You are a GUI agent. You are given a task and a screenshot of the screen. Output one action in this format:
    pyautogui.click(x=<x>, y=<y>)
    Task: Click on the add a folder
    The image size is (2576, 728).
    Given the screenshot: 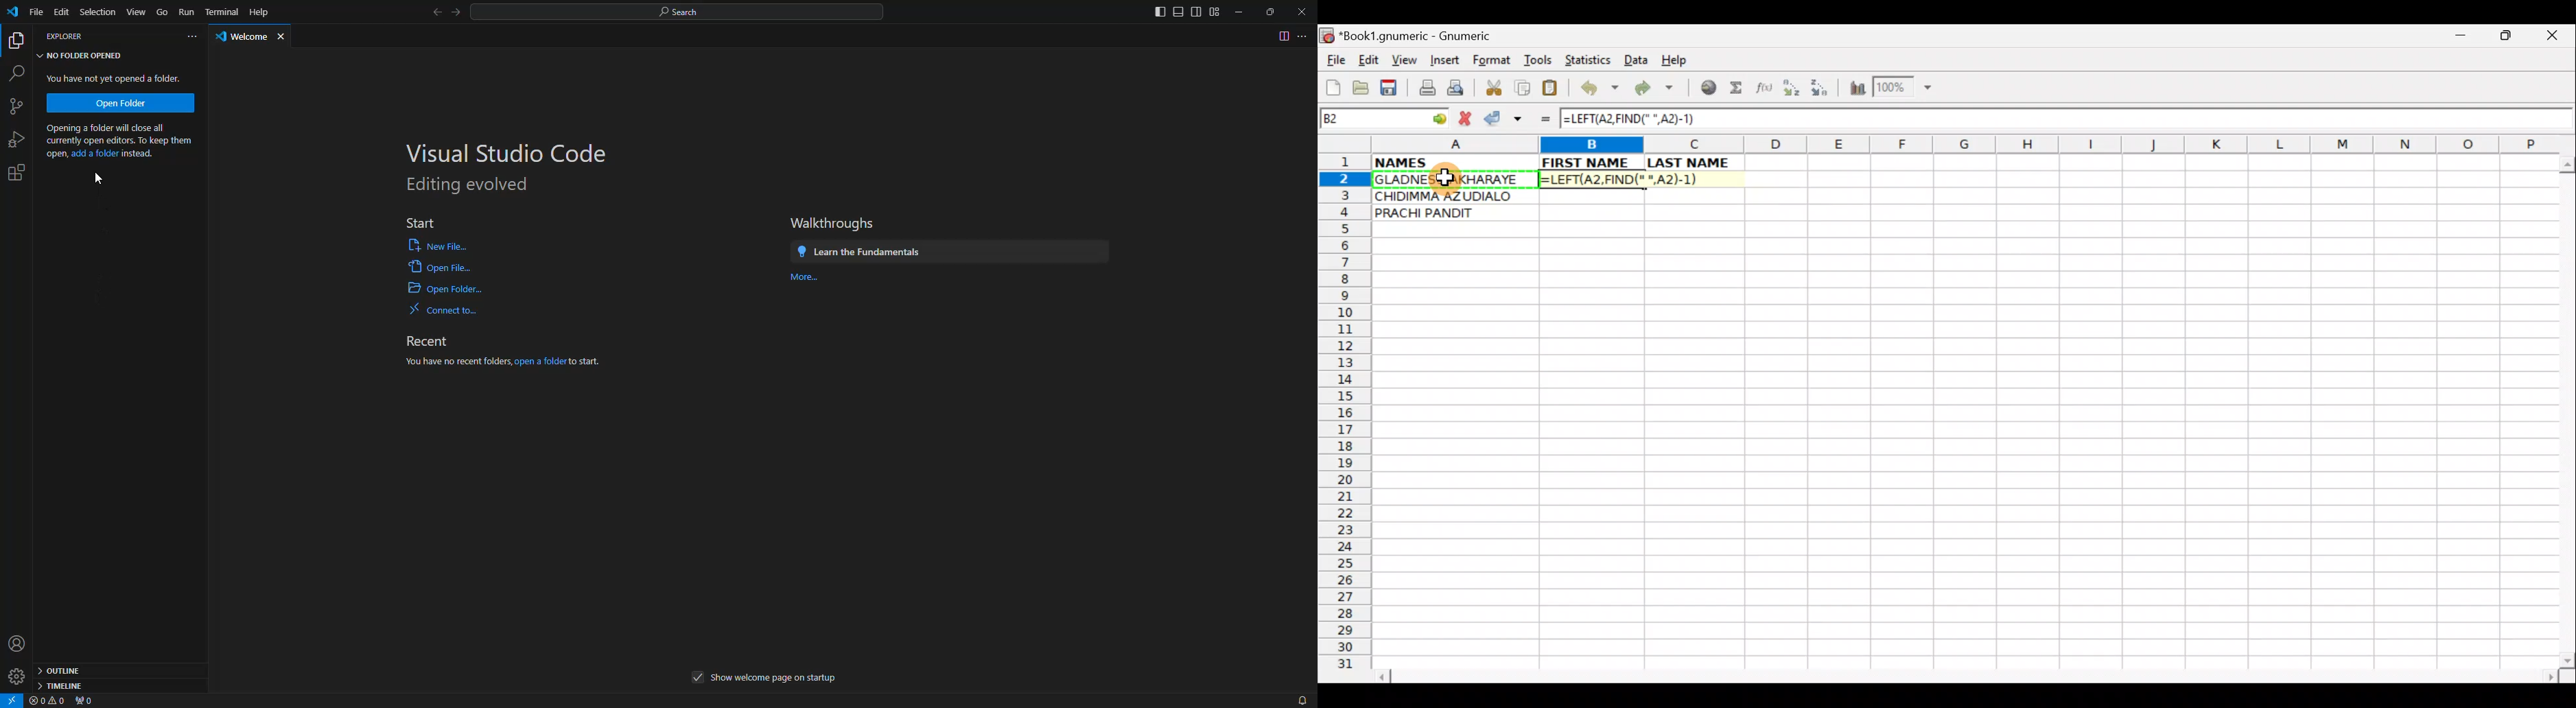 What is the action you would take?
    pyautogui.click(x=95, y=155)
    